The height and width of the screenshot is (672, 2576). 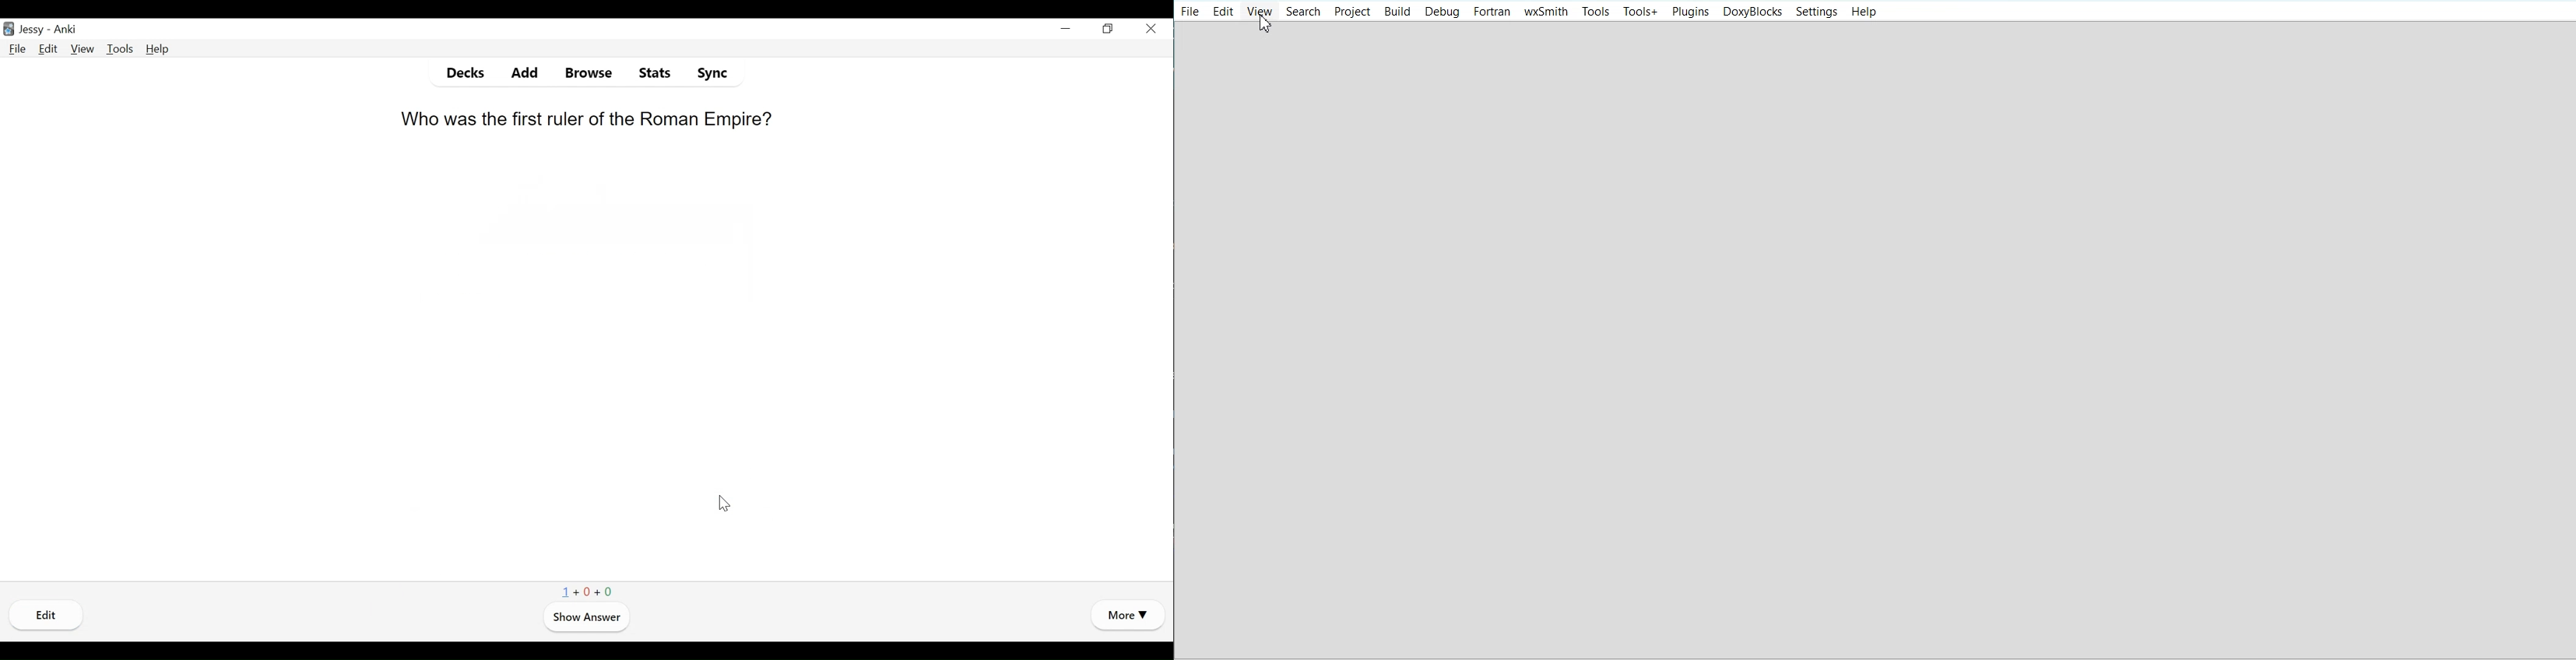 What do you see at coordinates (48, 49) in the screenshot?
I see `Edit` at bounding box center [48, 49].